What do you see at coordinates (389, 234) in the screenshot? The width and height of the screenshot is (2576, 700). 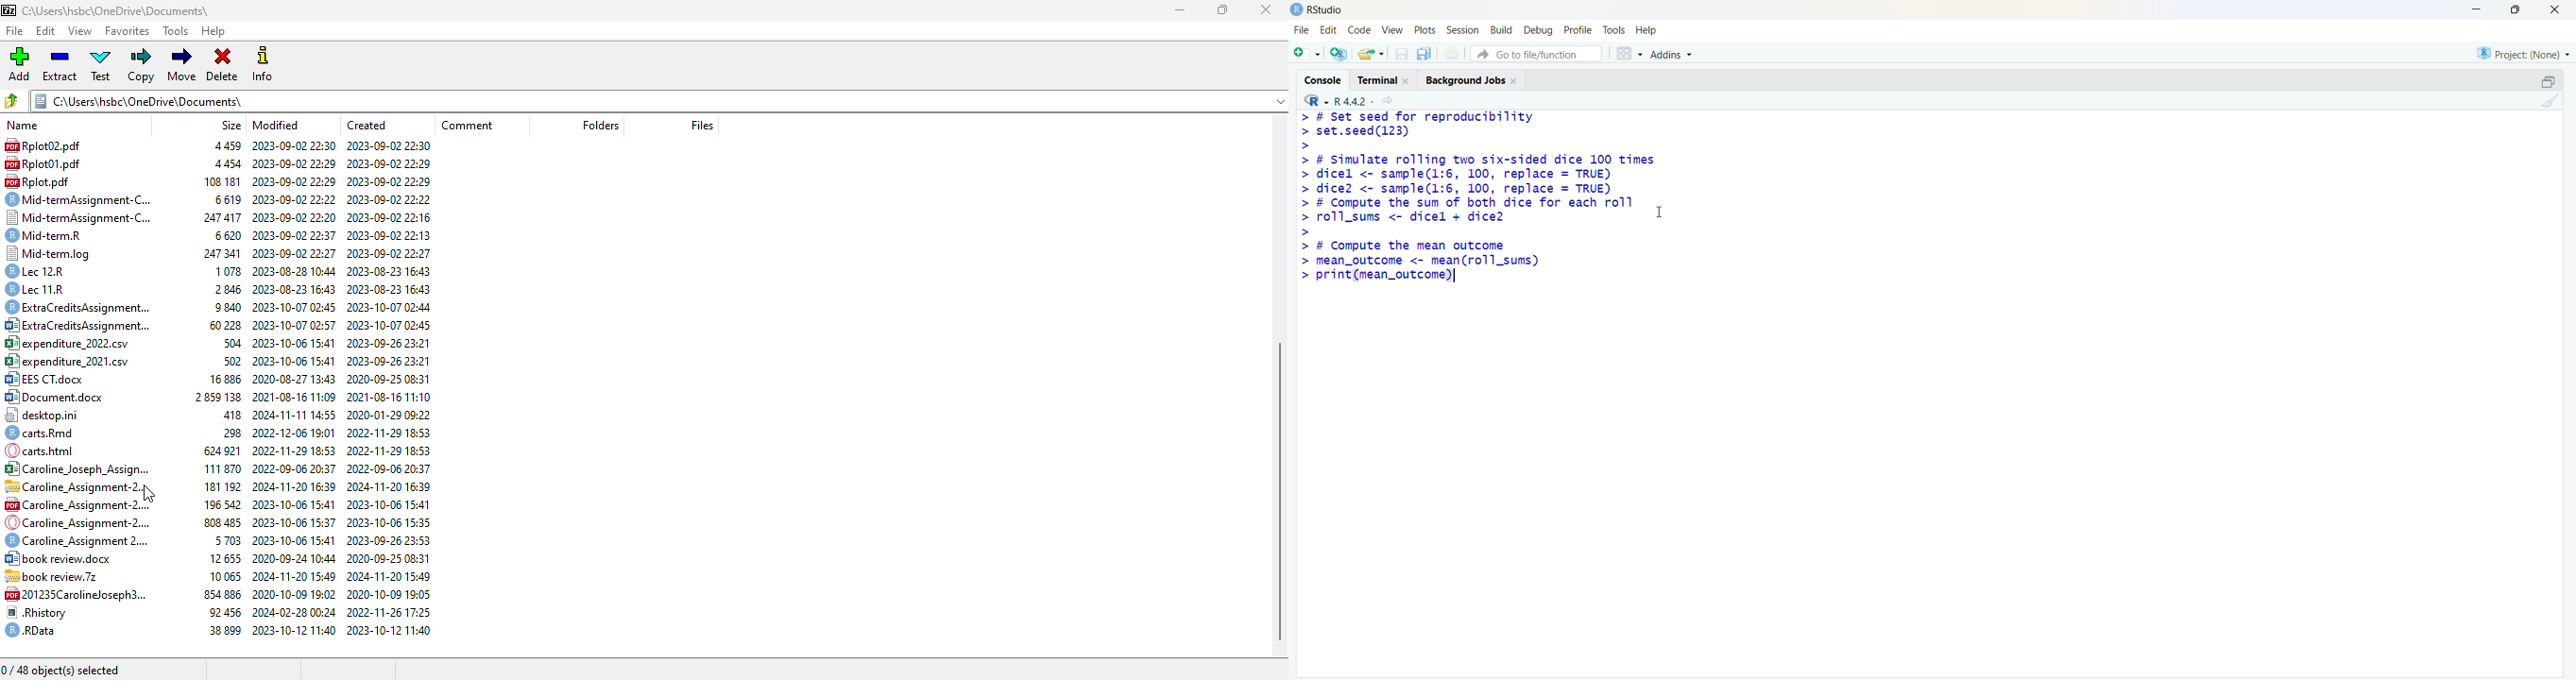 I see `2023-09-02 22:13` at bounding box center [389, 234].